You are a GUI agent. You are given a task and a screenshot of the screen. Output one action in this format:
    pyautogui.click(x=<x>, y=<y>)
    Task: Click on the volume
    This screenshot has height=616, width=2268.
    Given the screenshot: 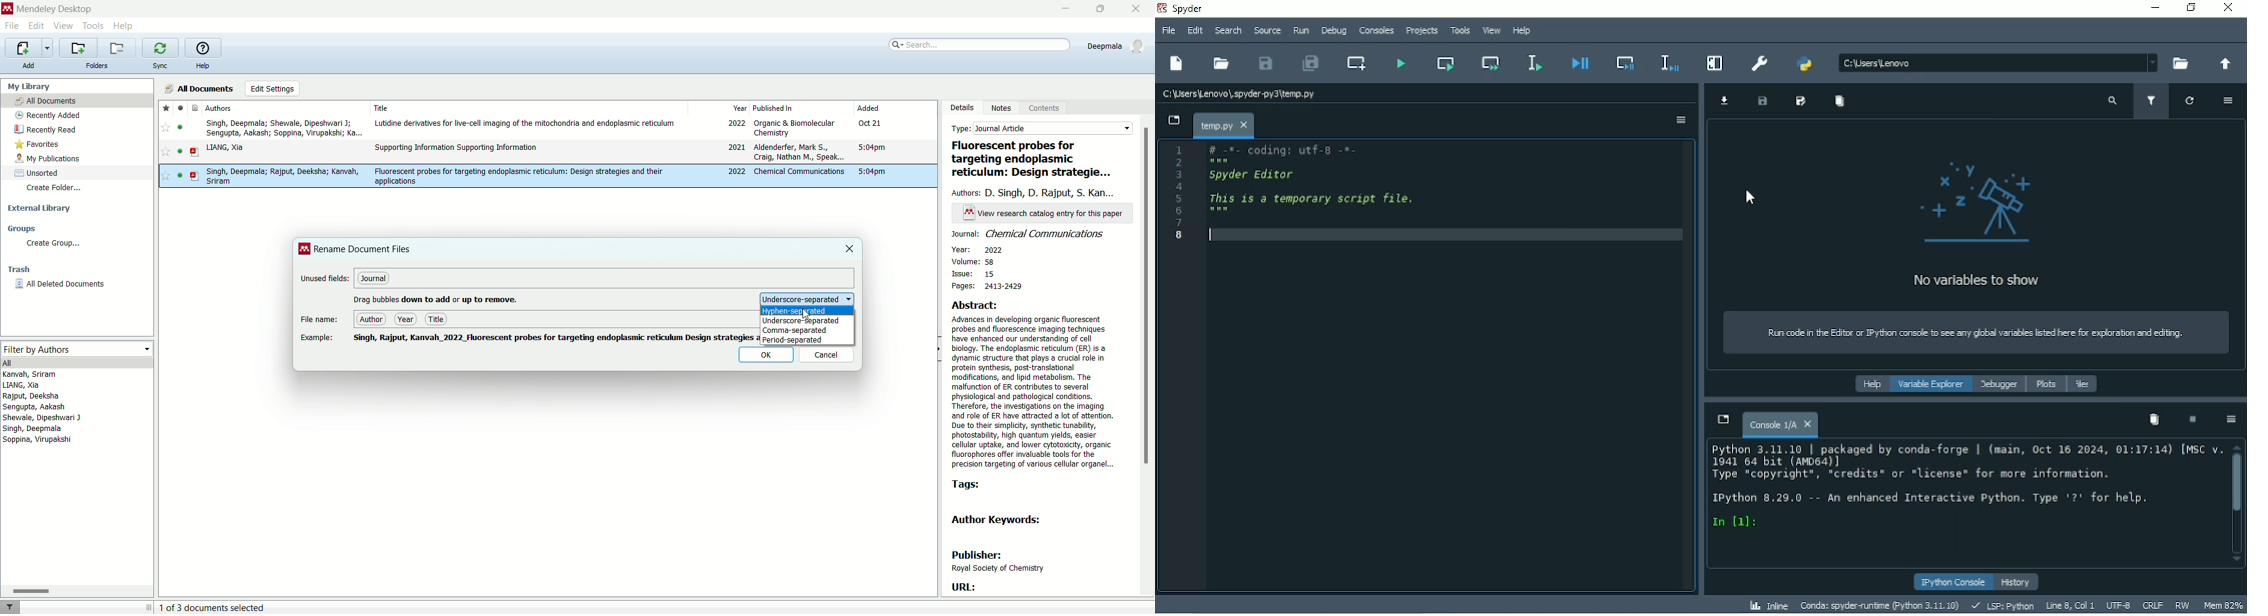 What is the action you would take?
    pyautogui.click(x=983, y=261)
    